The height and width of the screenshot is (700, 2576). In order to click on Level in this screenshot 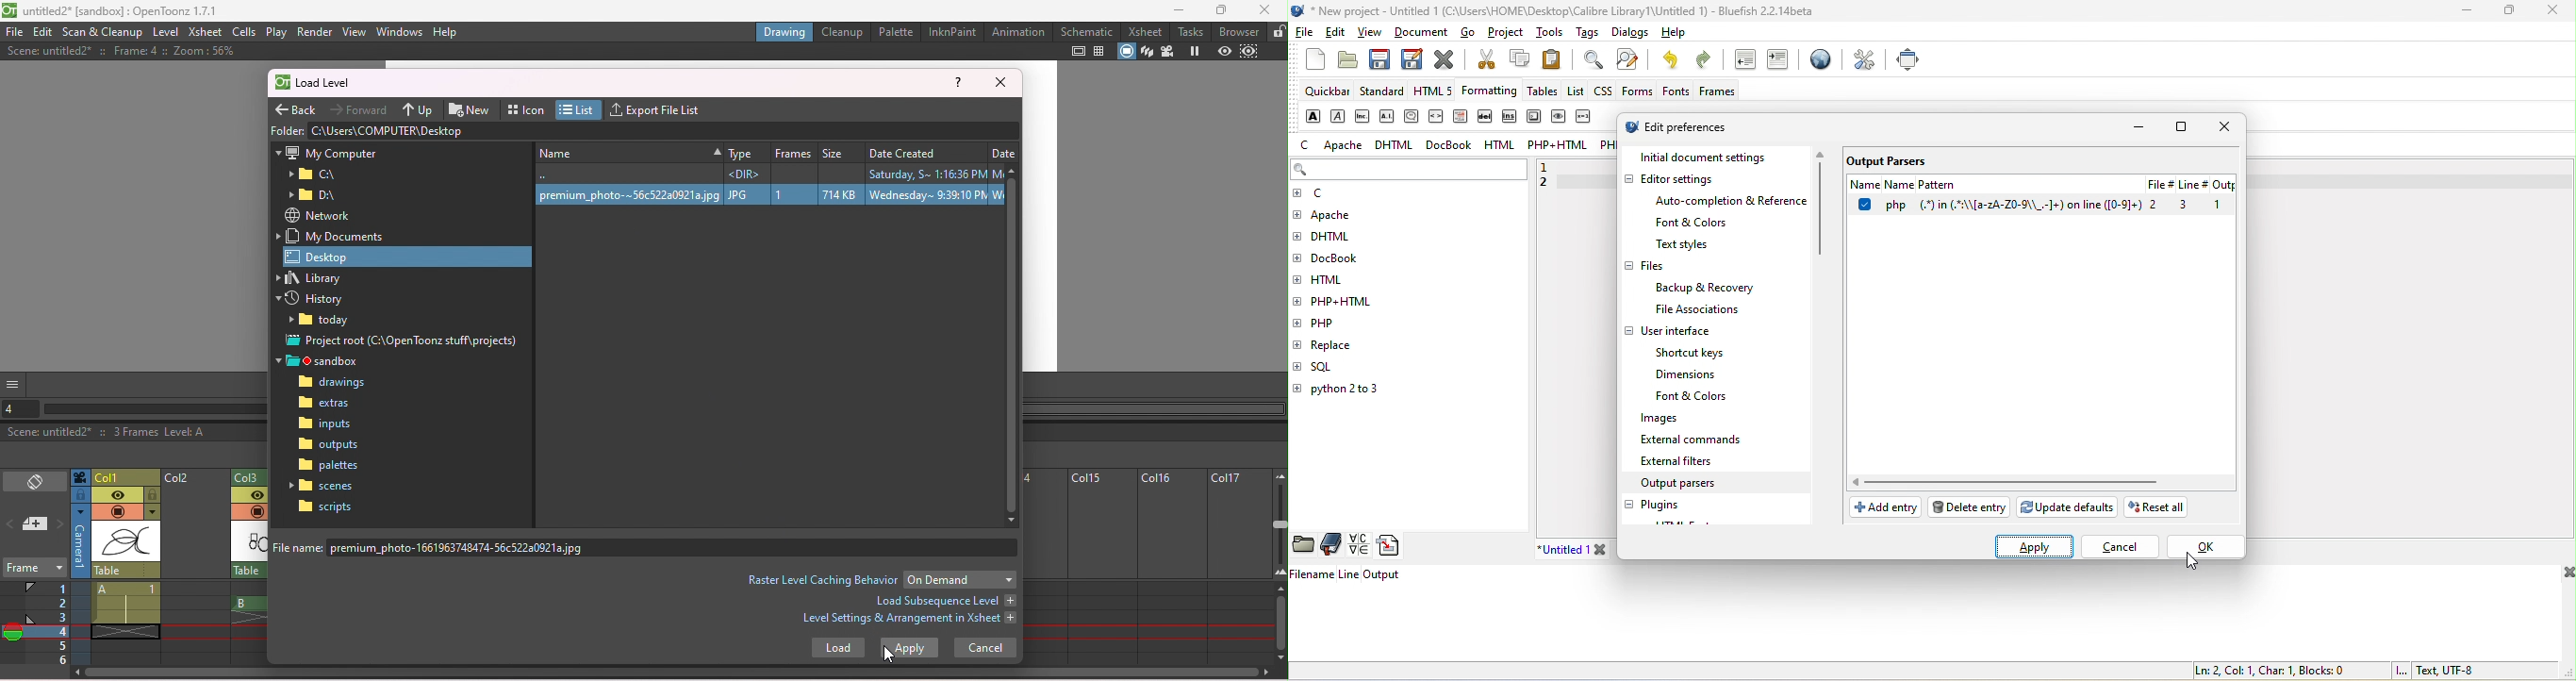, I will do `click(165, 33)`.